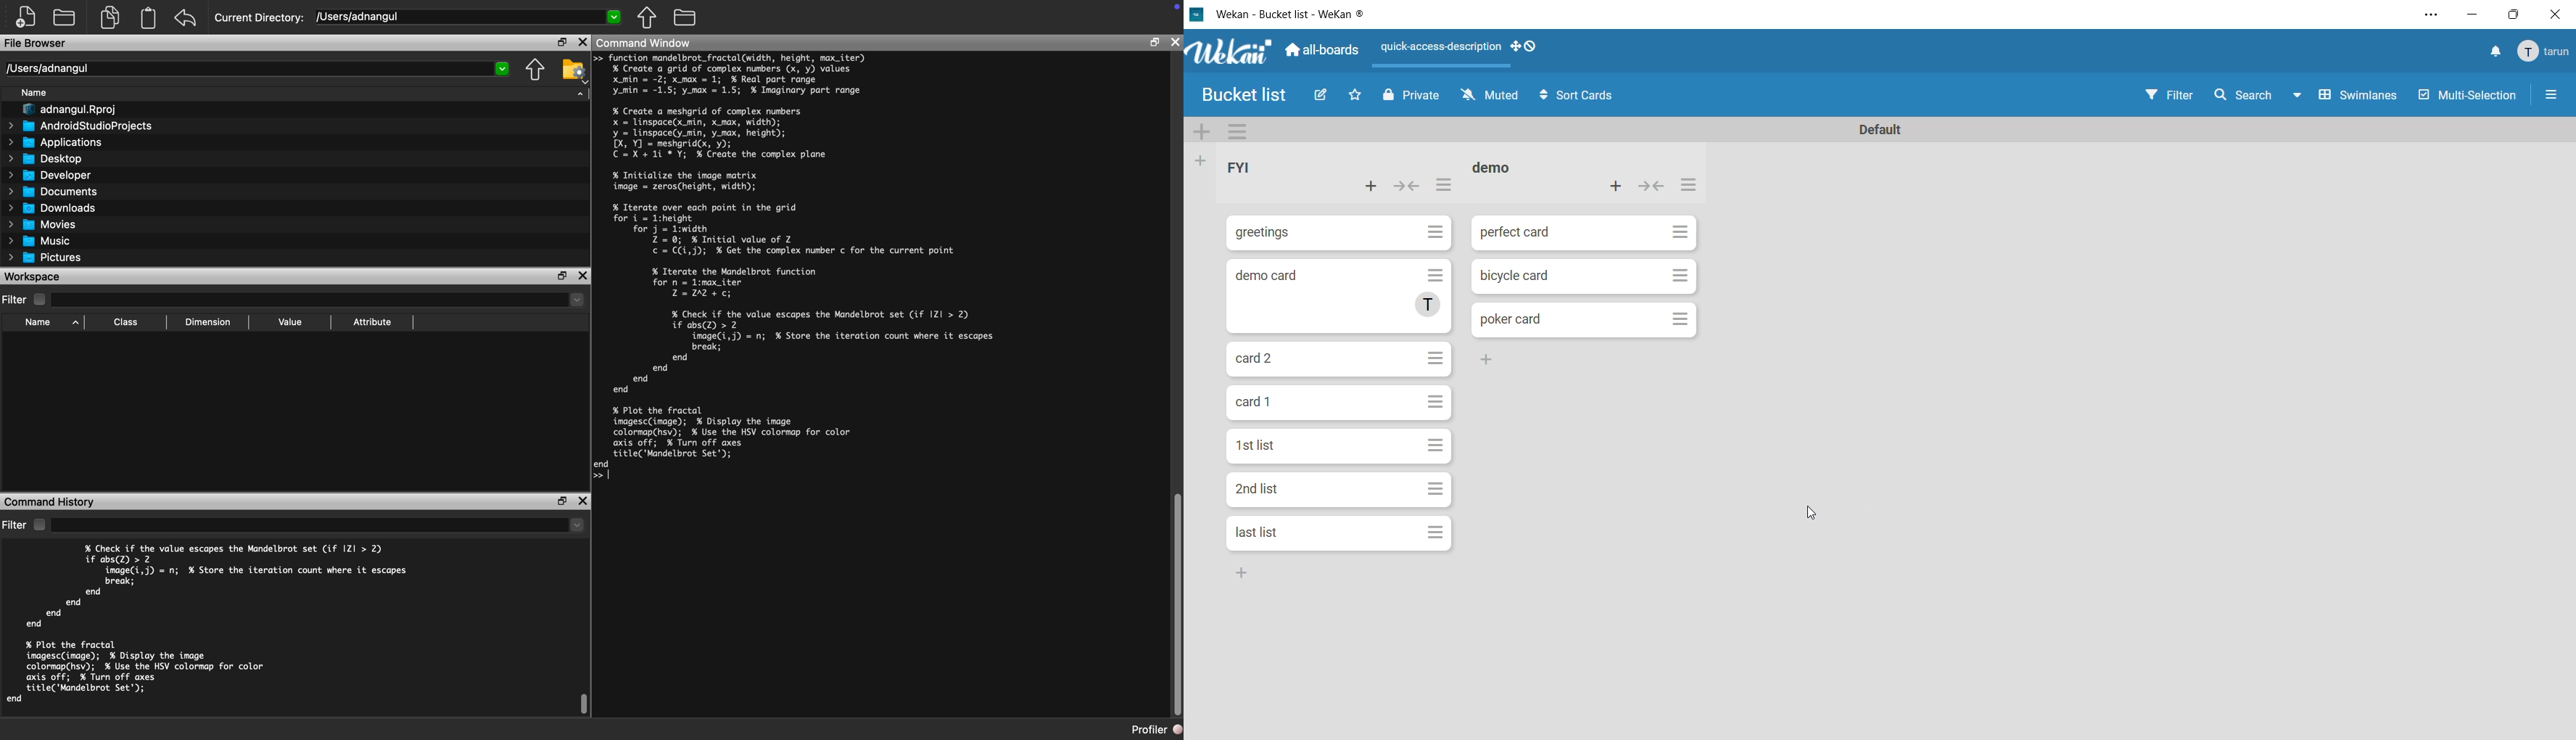 The height and width of the screenshot is (756, 2576). I want to click on sort cards, so click(1580, 96).